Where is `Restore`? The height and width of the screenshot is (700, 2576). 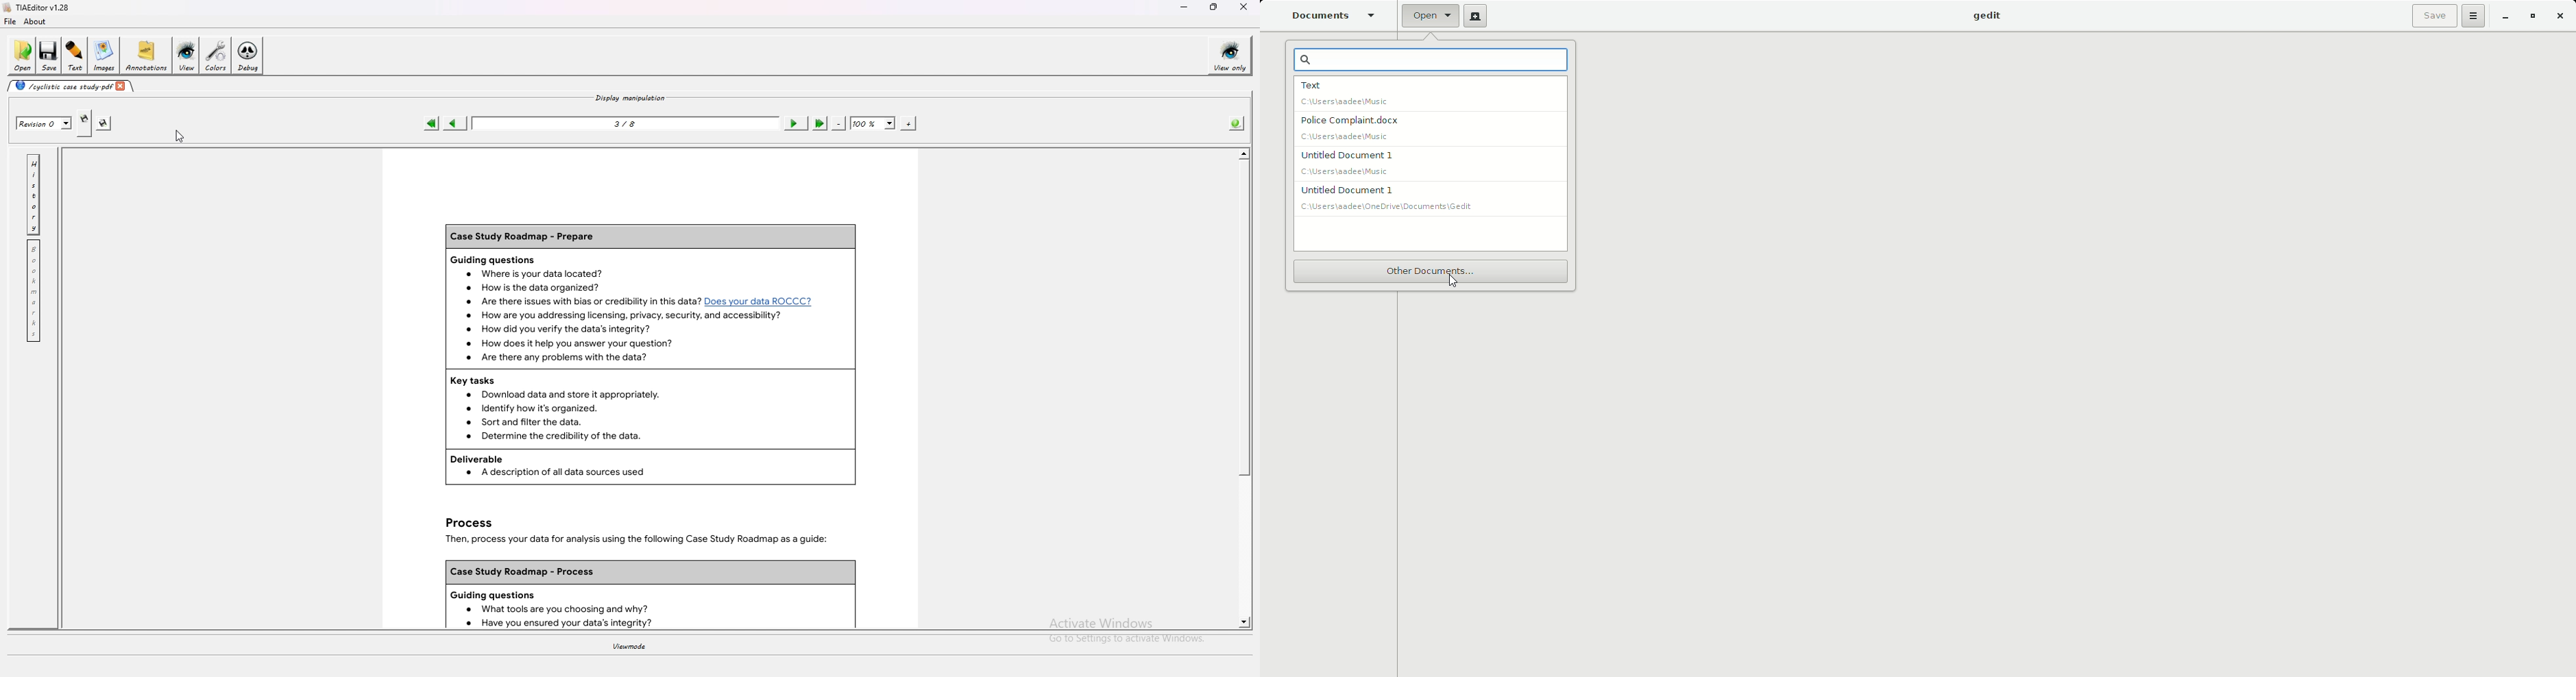 Restore is located at coordinates (2534, 15).